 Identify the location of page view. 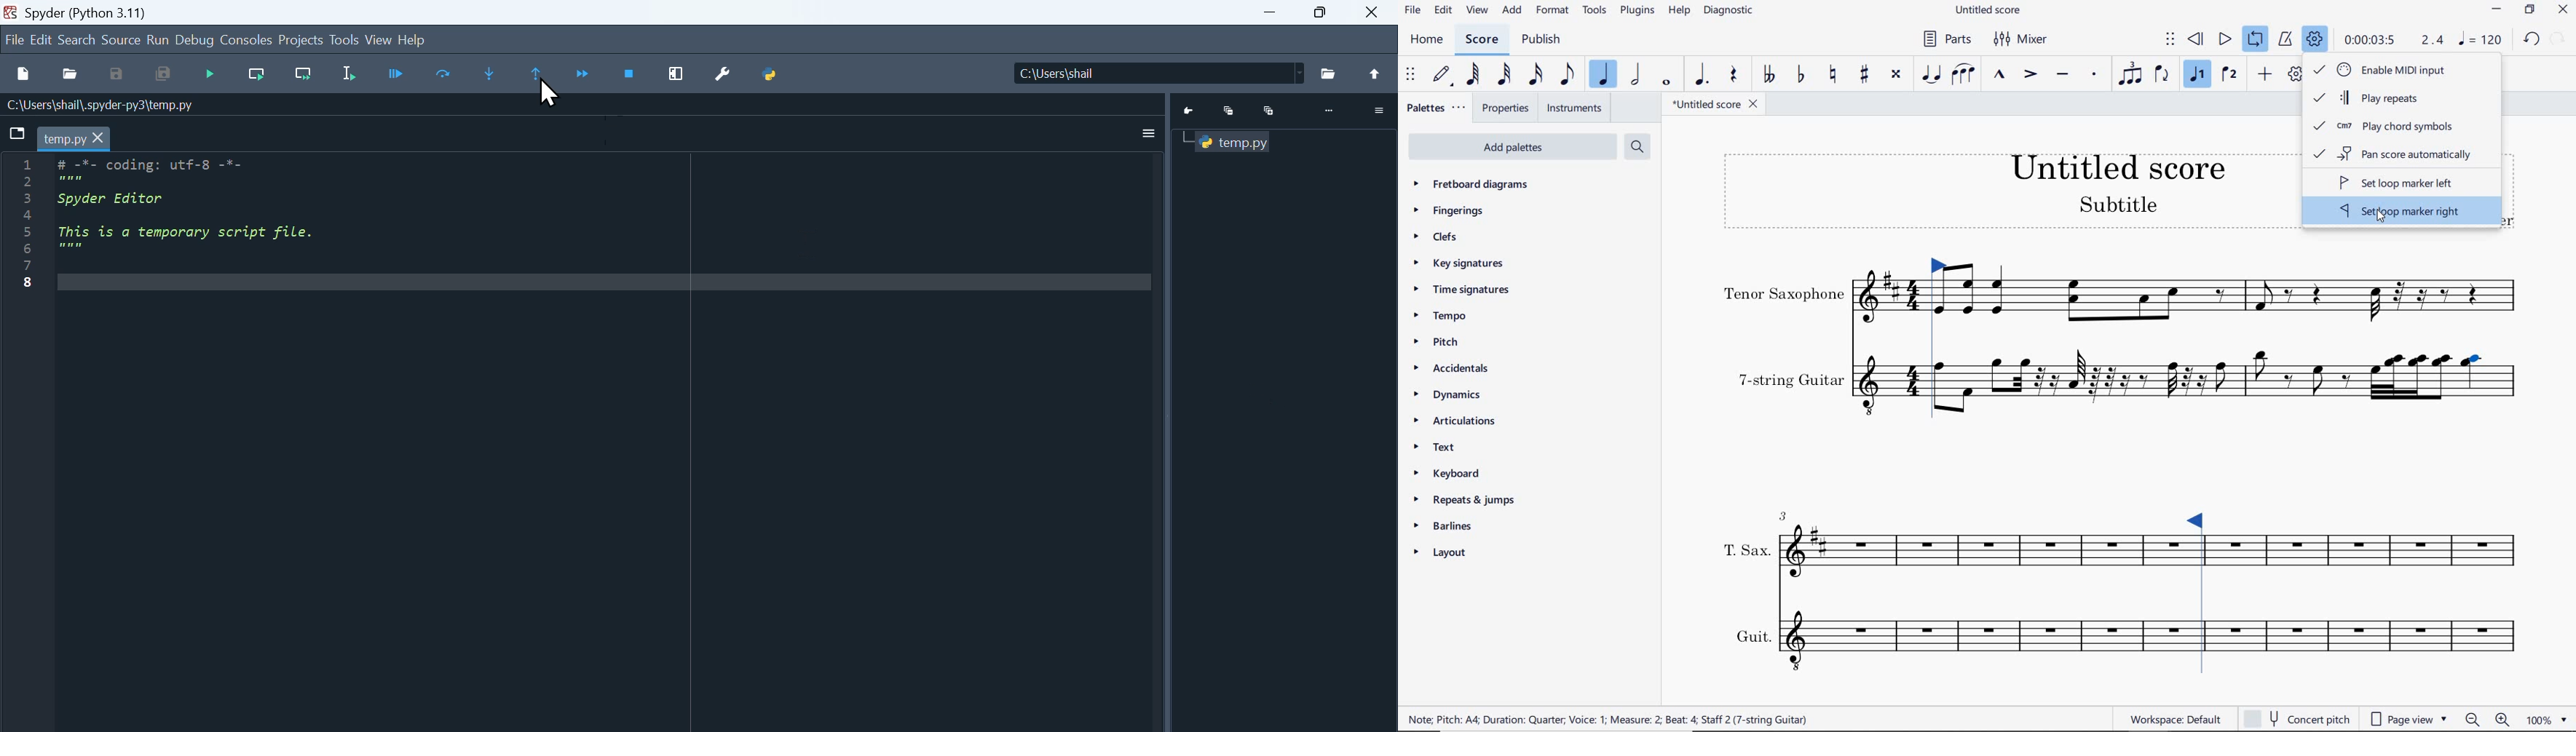
(2409, 720).